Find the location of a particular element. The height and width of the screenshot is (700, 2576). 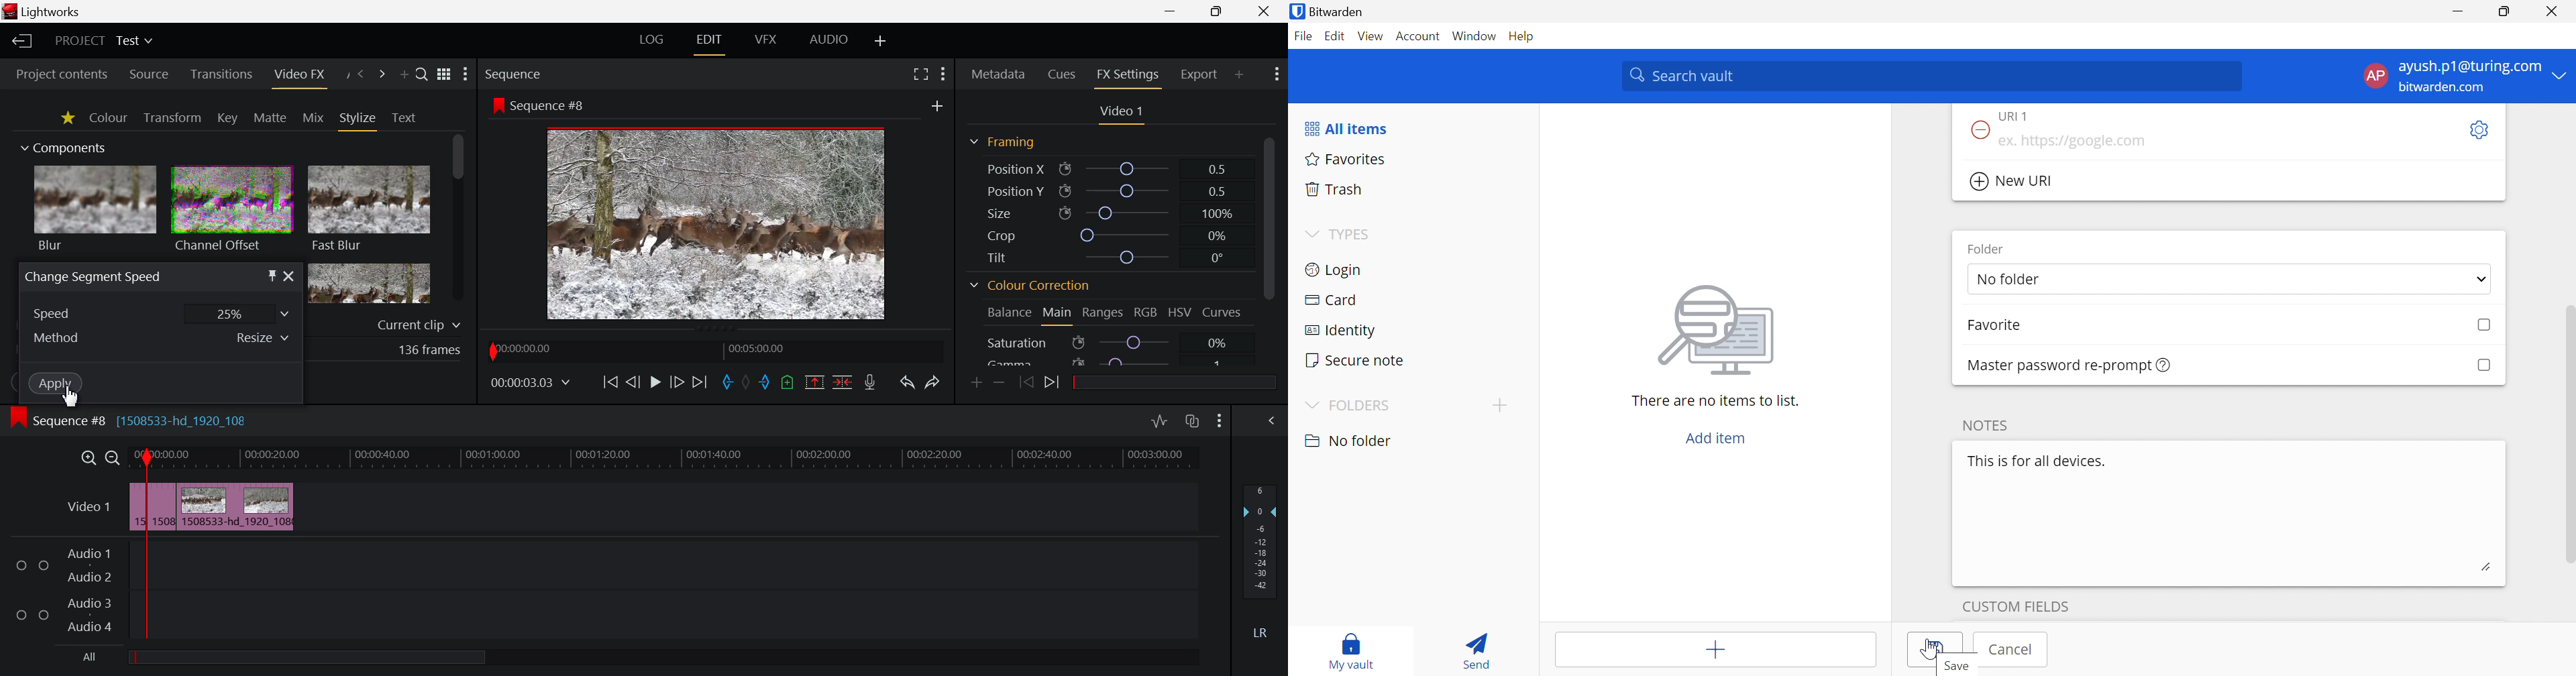

Settings is located at coordinates (2477, 131).